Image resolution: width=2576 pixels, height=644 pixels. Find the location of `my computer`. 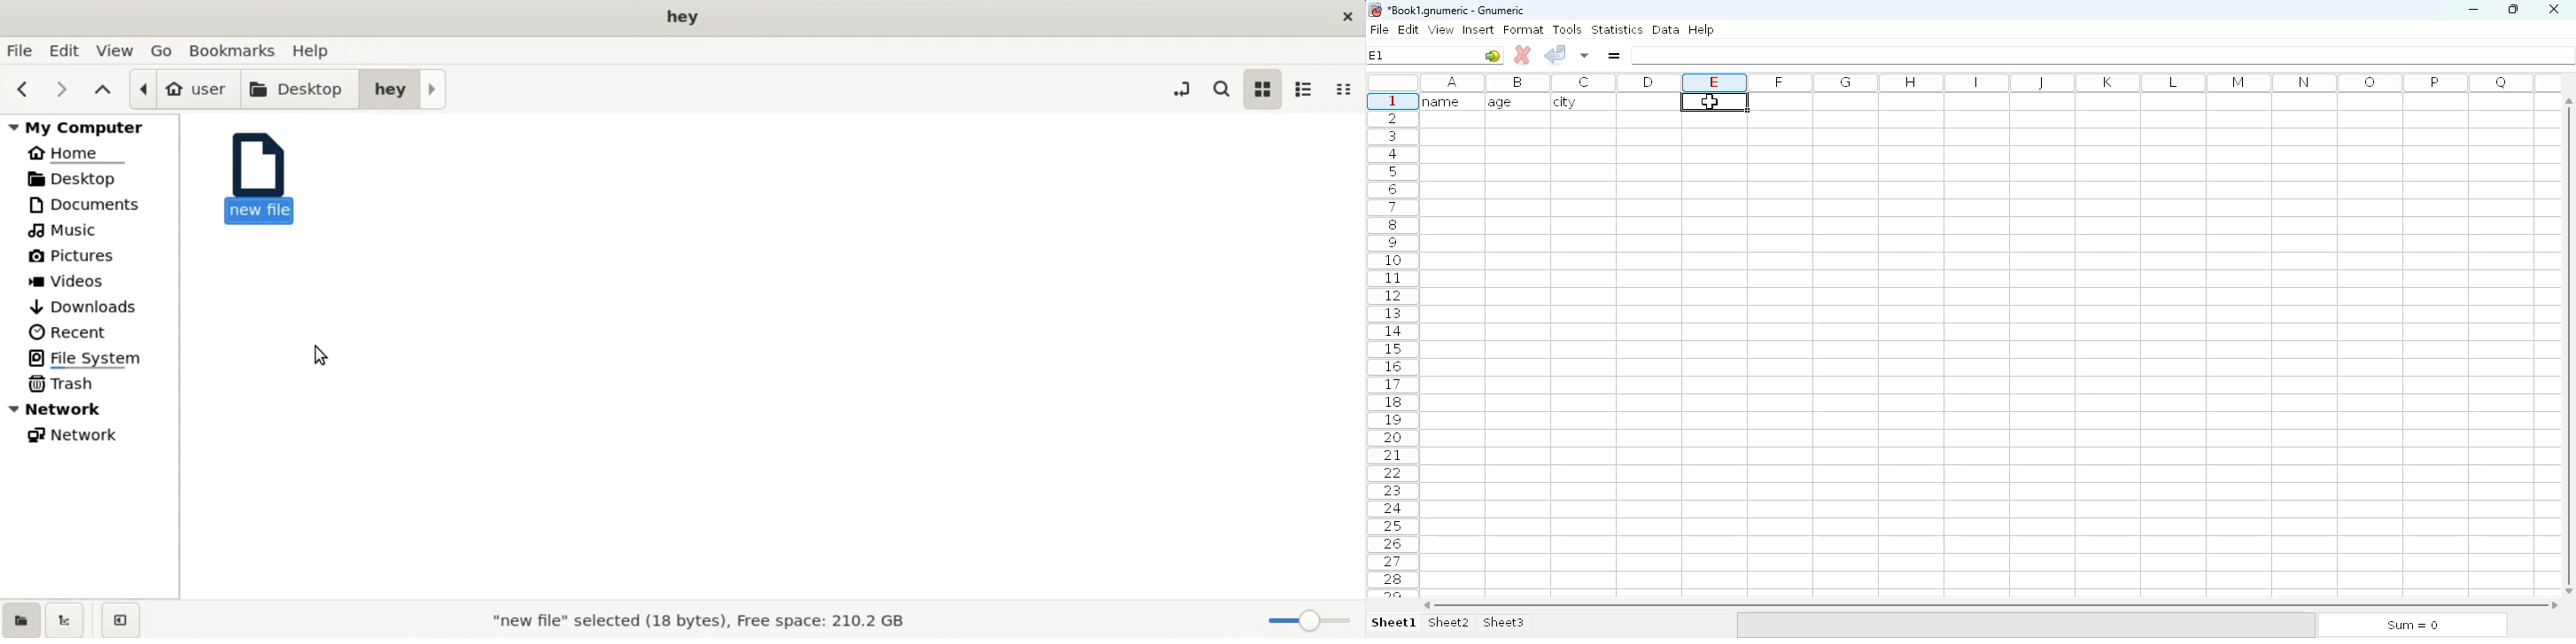

my computer is located at coordinates (93, 126).